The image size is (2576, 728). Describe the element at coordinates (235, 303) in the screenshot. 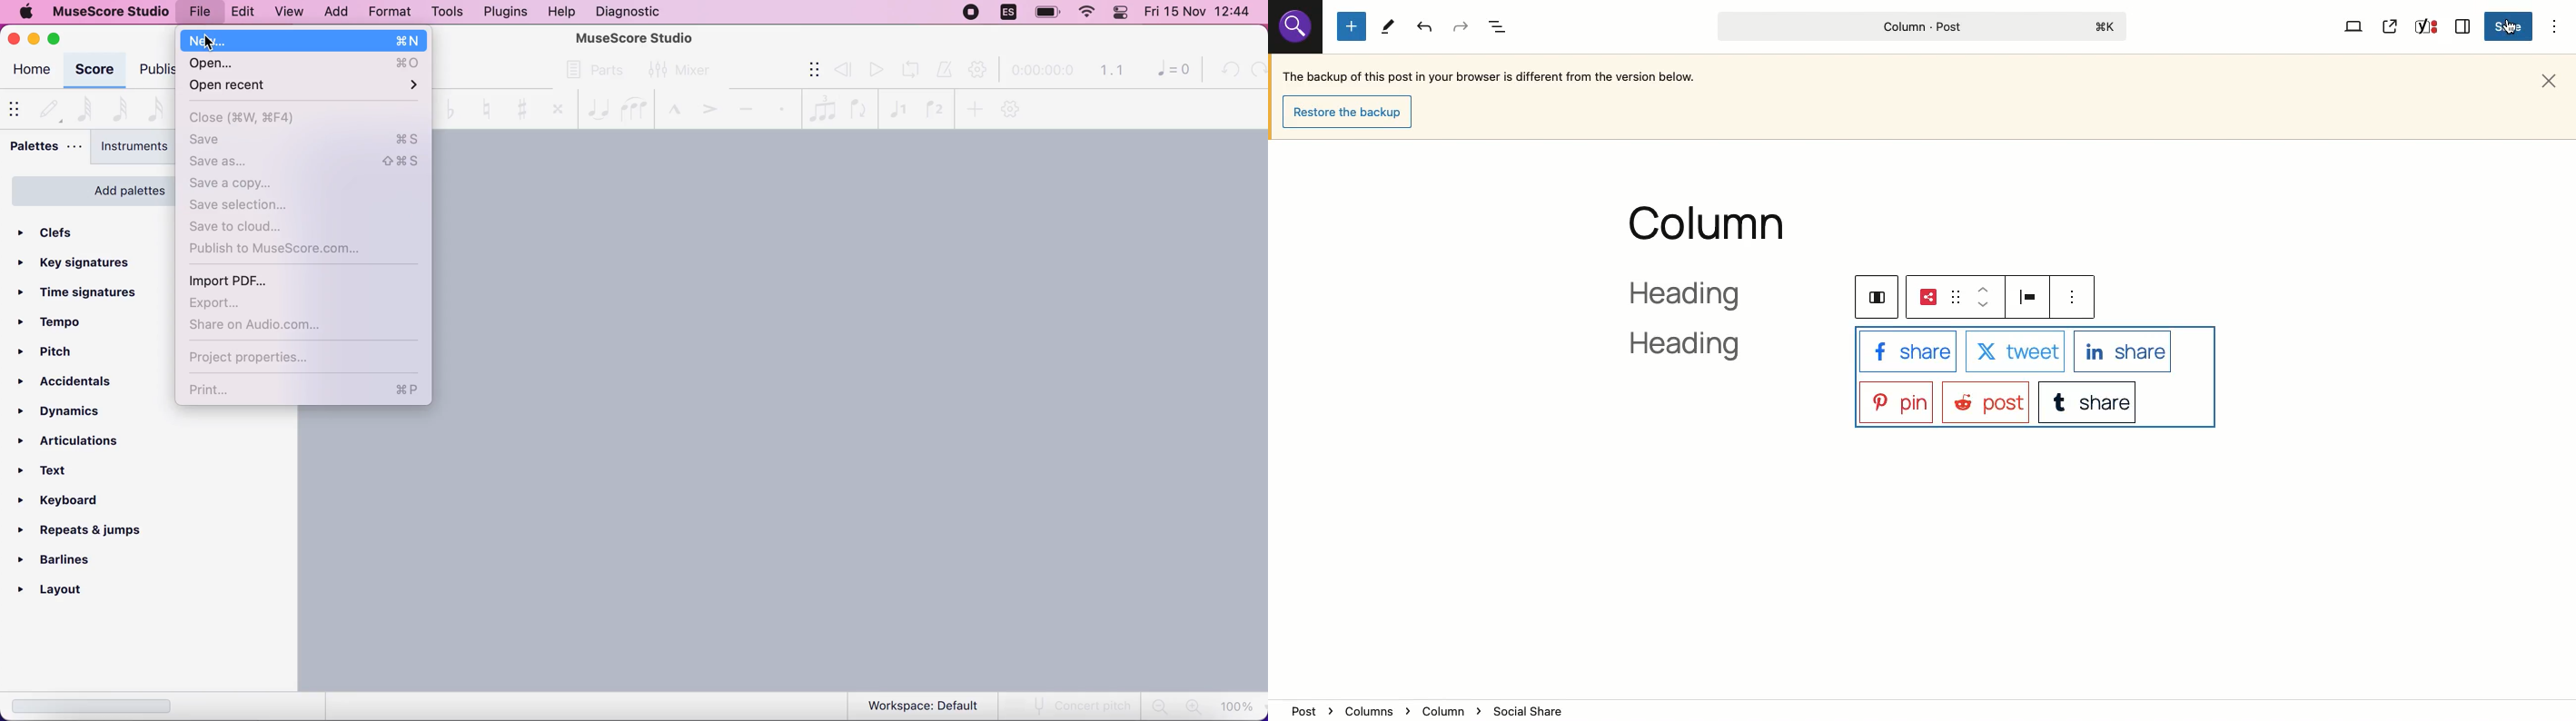

I see `export` at that location.